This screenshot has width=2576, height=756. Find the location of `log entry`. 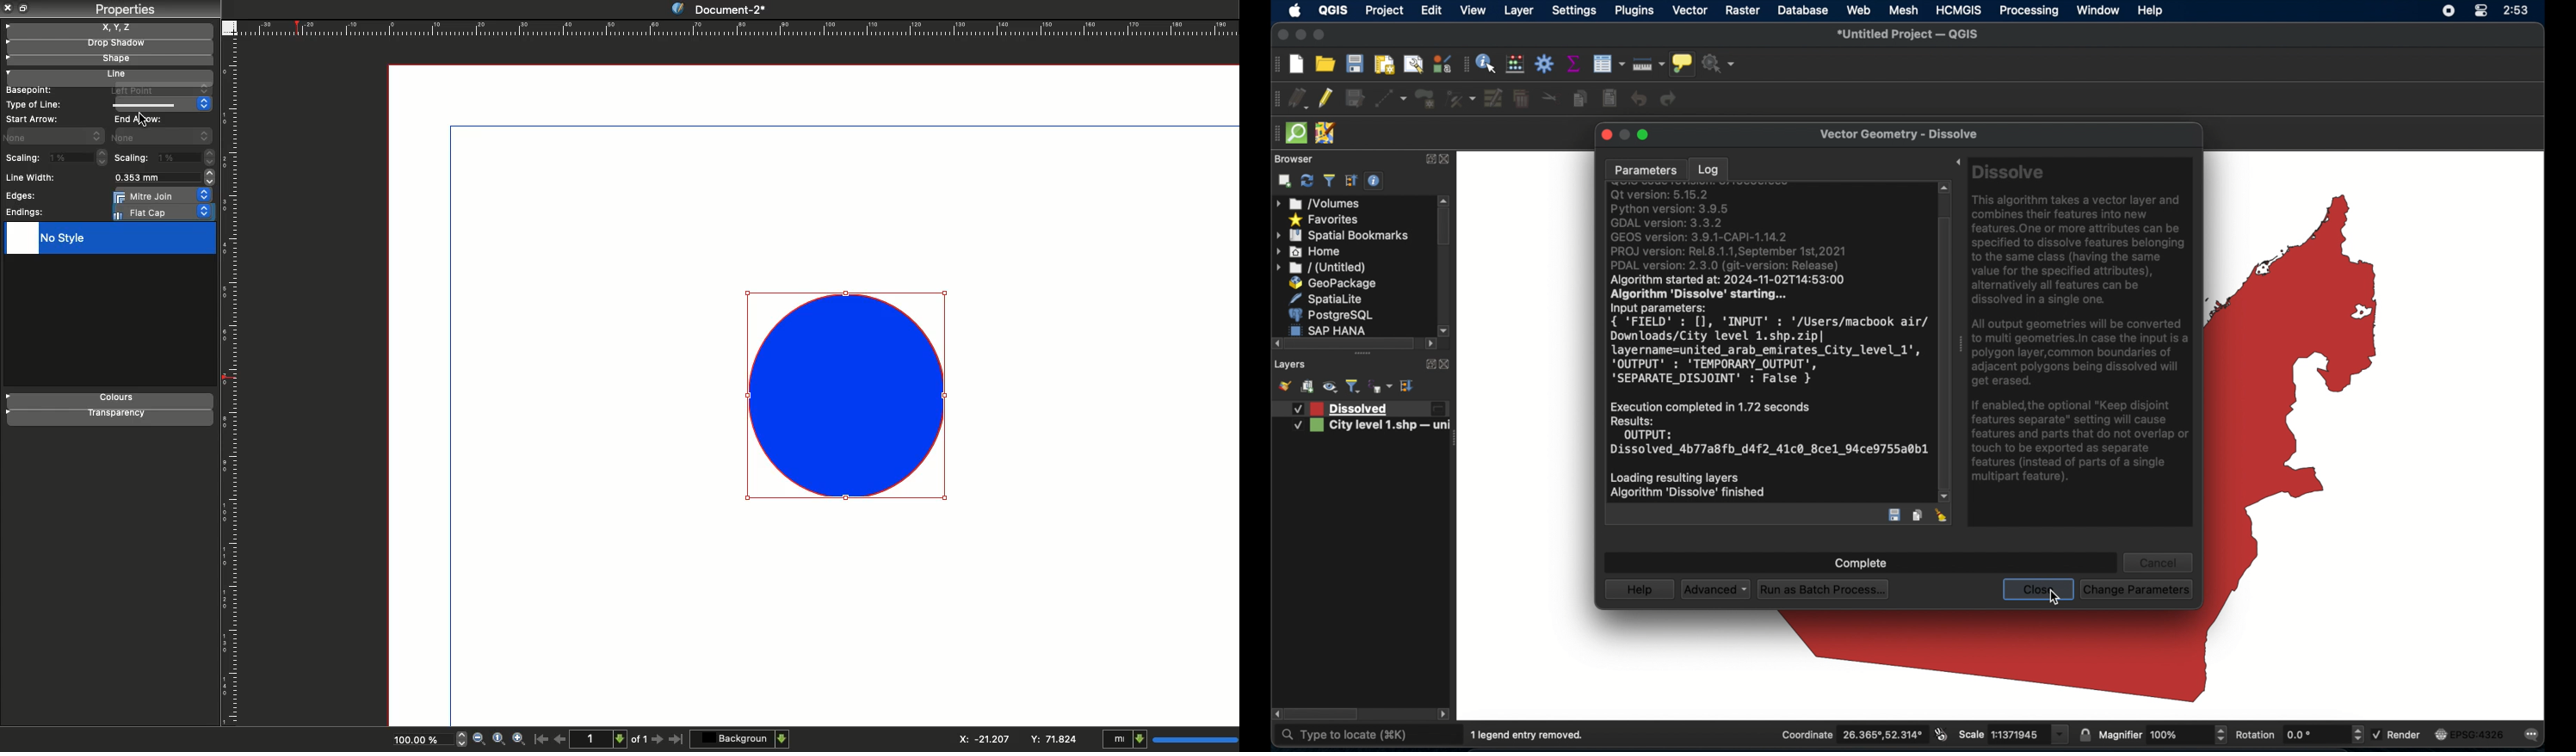

log entry is located at coordinates (1770, 343).